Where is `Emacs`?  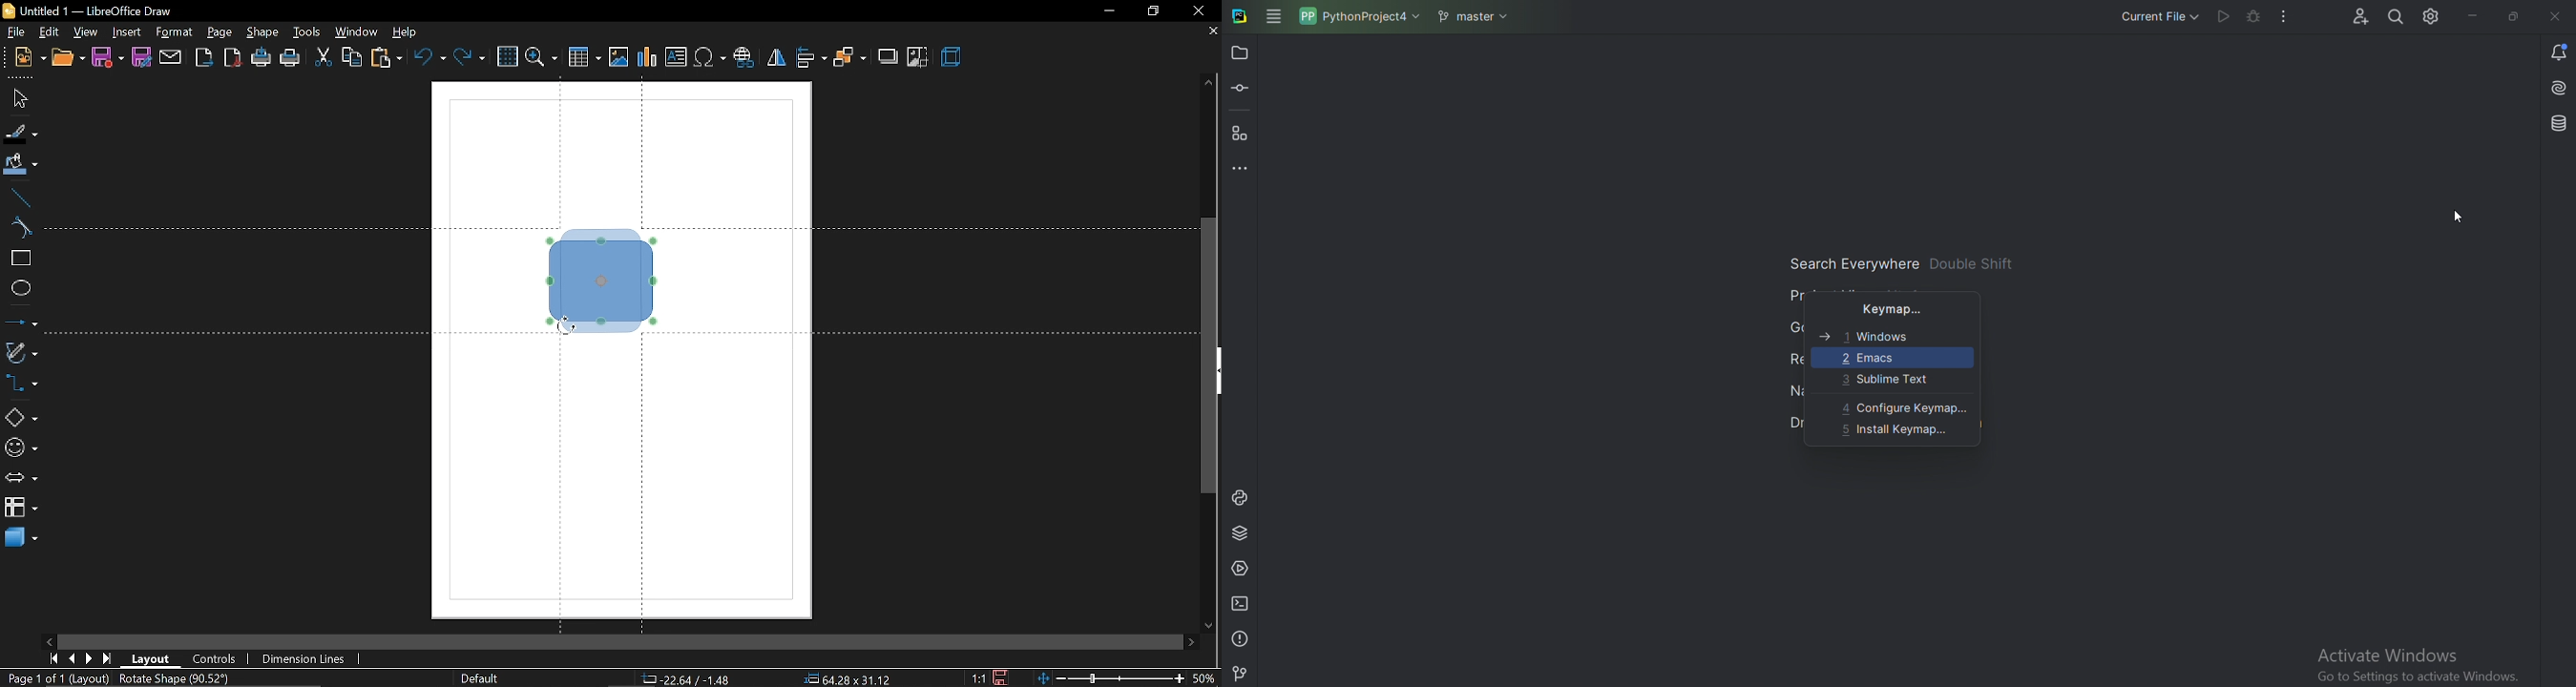 Emacs is located at coordinates (1868, 357).